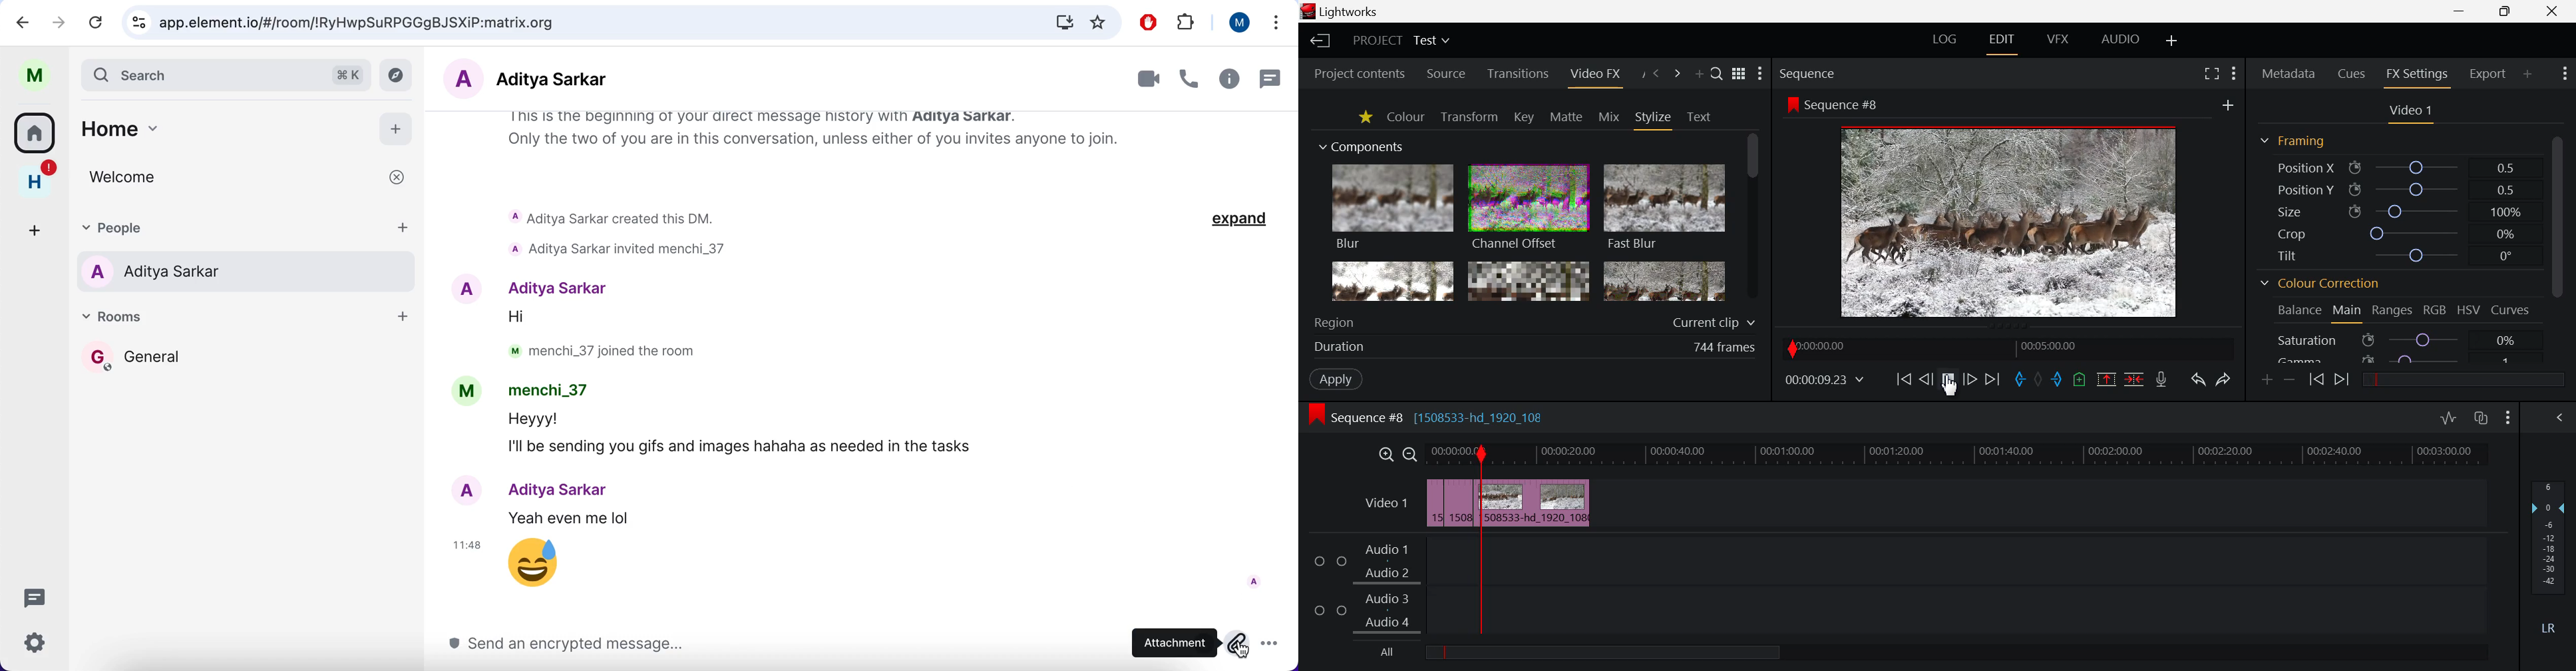 This screenshot has width=2576, height=672. Describe the element at coordinates (1948, 381) in the screenshot. I see `Cursor on Stop Preview` at that location.